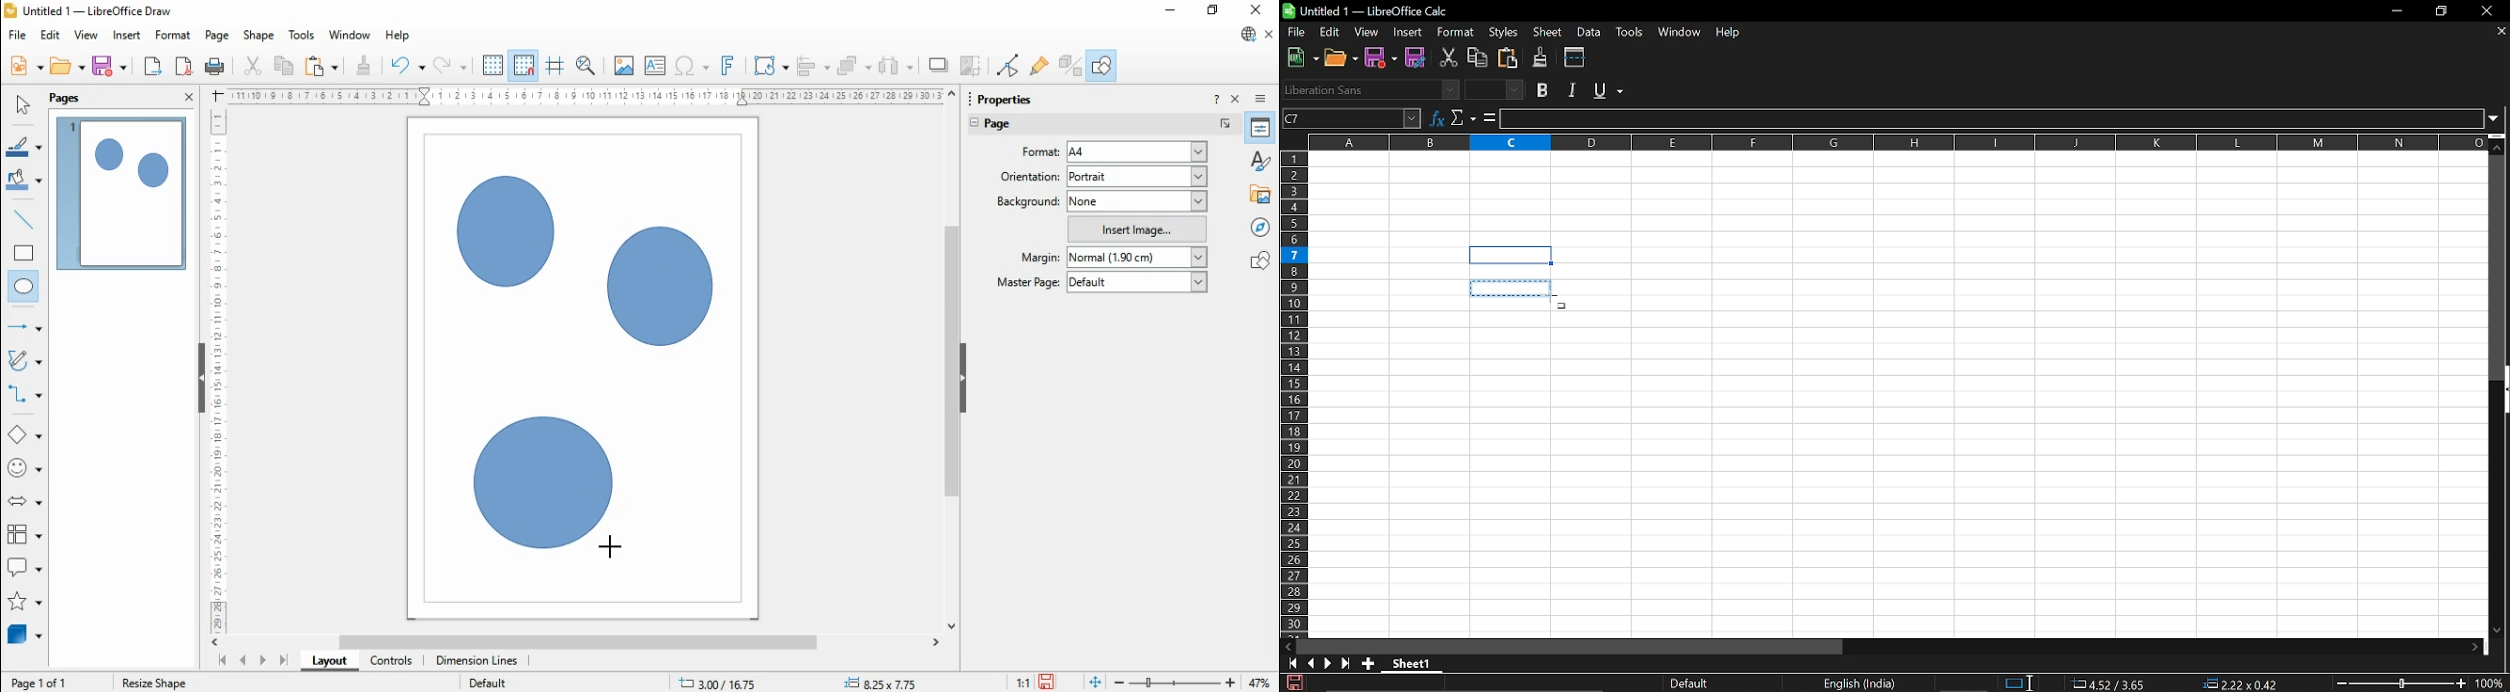 The image size is (2520, 700). Describe the element at coordinates (26, 146) in the screenshot. I see `line color` at that location.